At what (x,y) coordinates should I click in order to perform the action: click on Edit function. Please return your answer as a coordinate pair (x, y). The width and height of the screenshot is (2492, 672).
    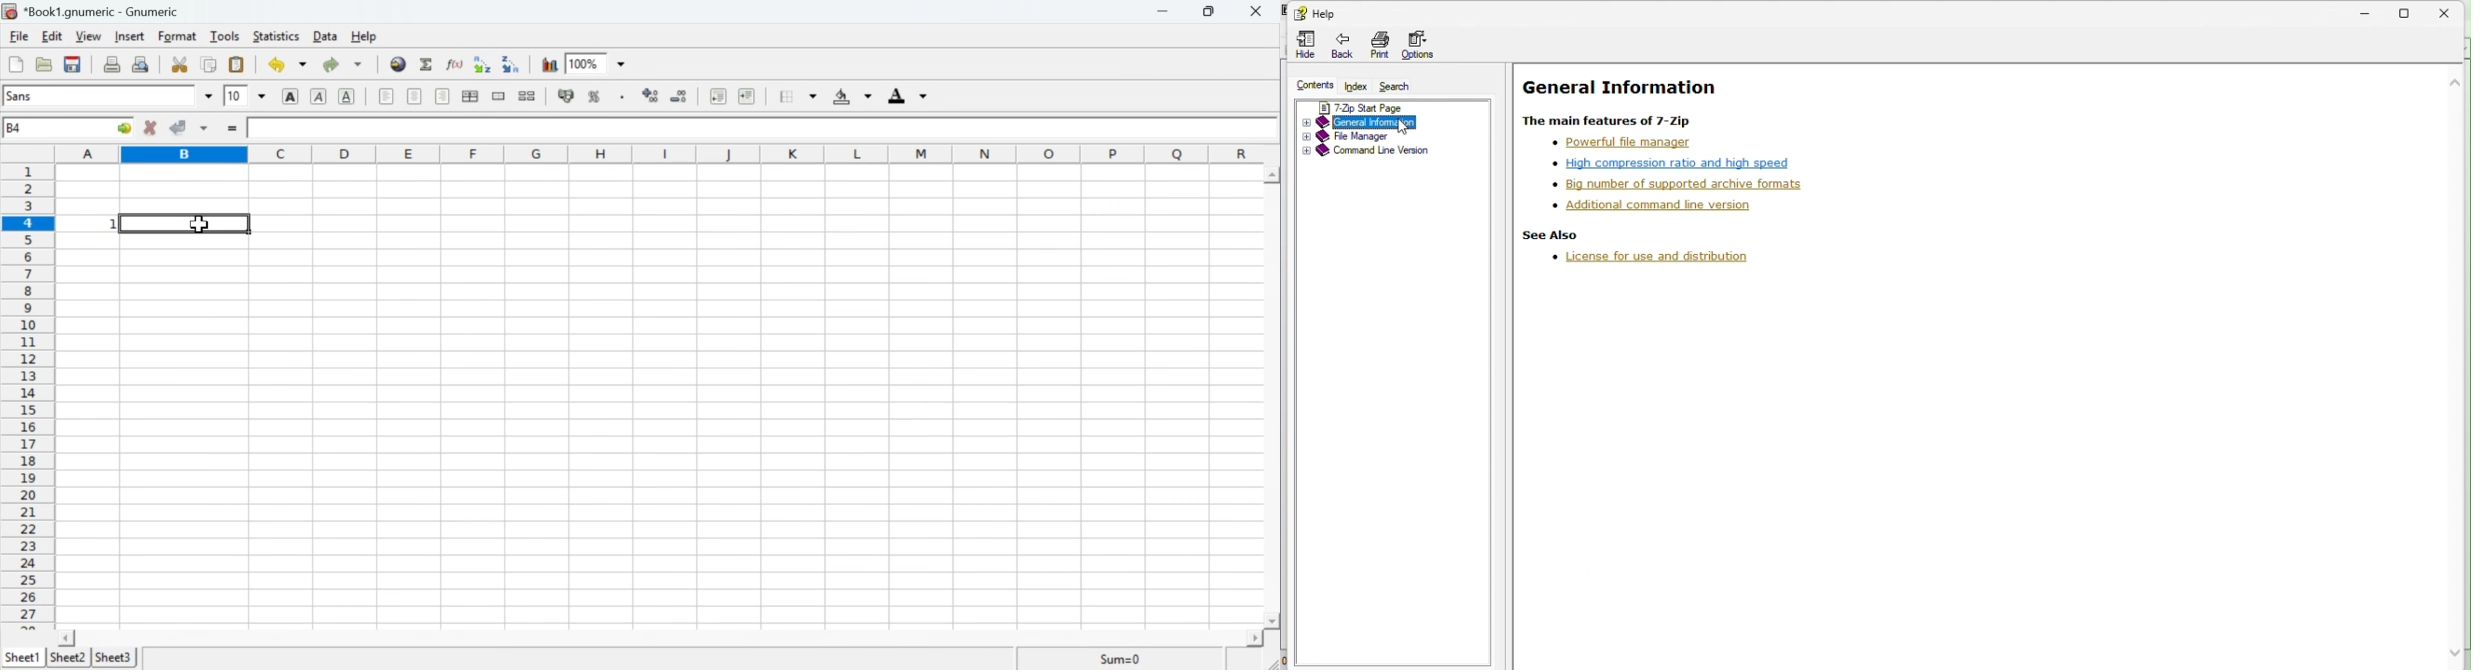
    Looking at the image, I should click on (457, 64).